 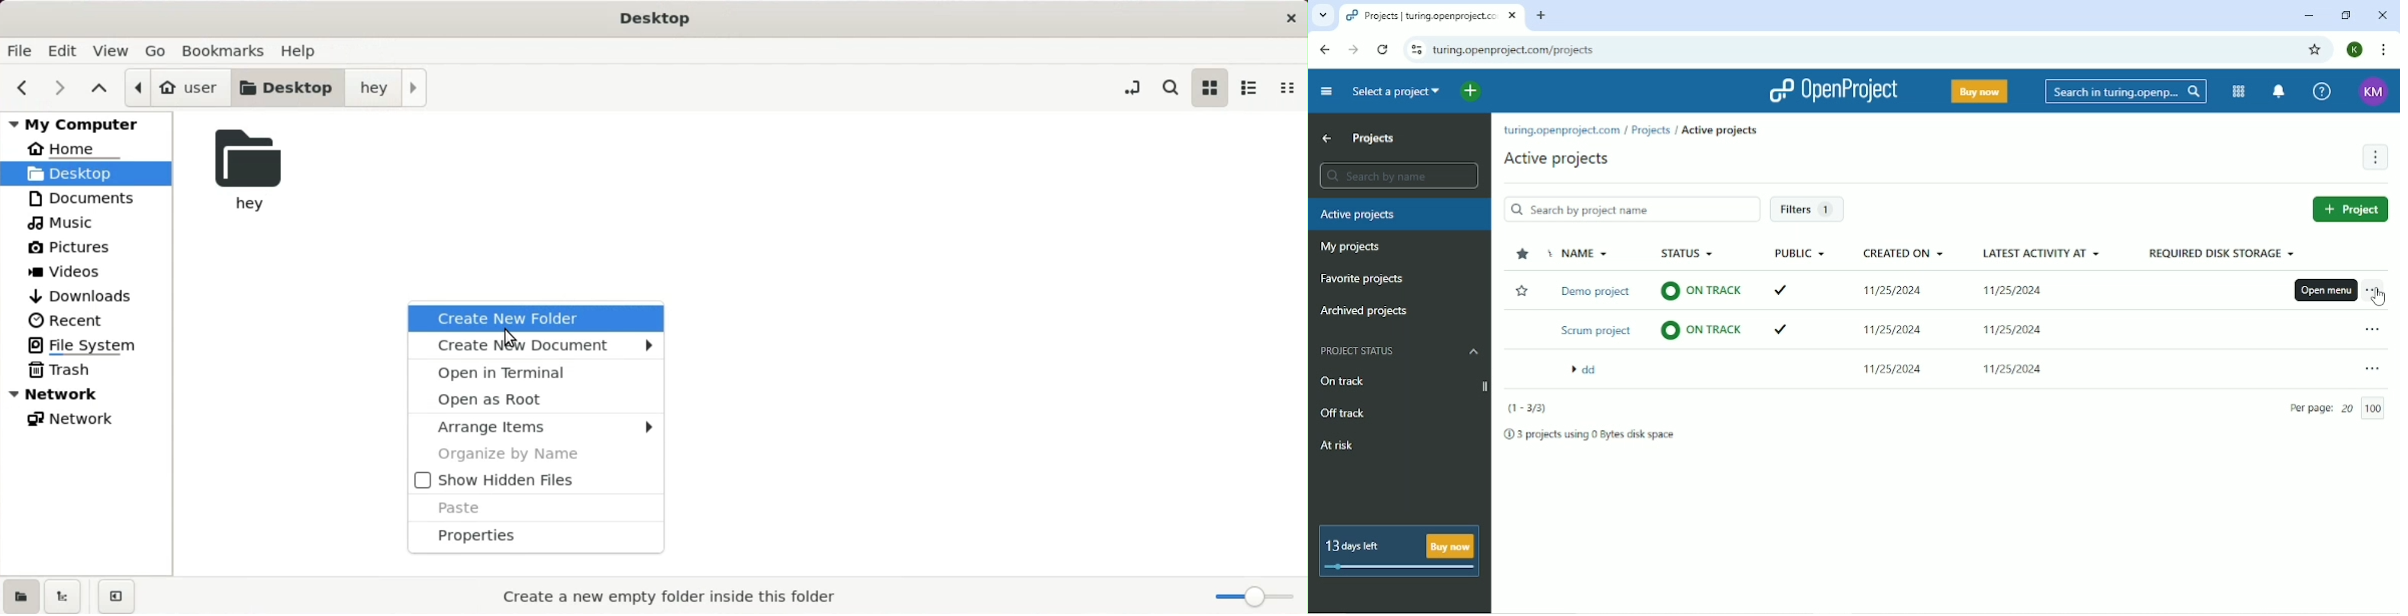 What do you see at coordinates (1801, 253) in the screenshot?
I see `Public` at bounding box center [1801, 253].